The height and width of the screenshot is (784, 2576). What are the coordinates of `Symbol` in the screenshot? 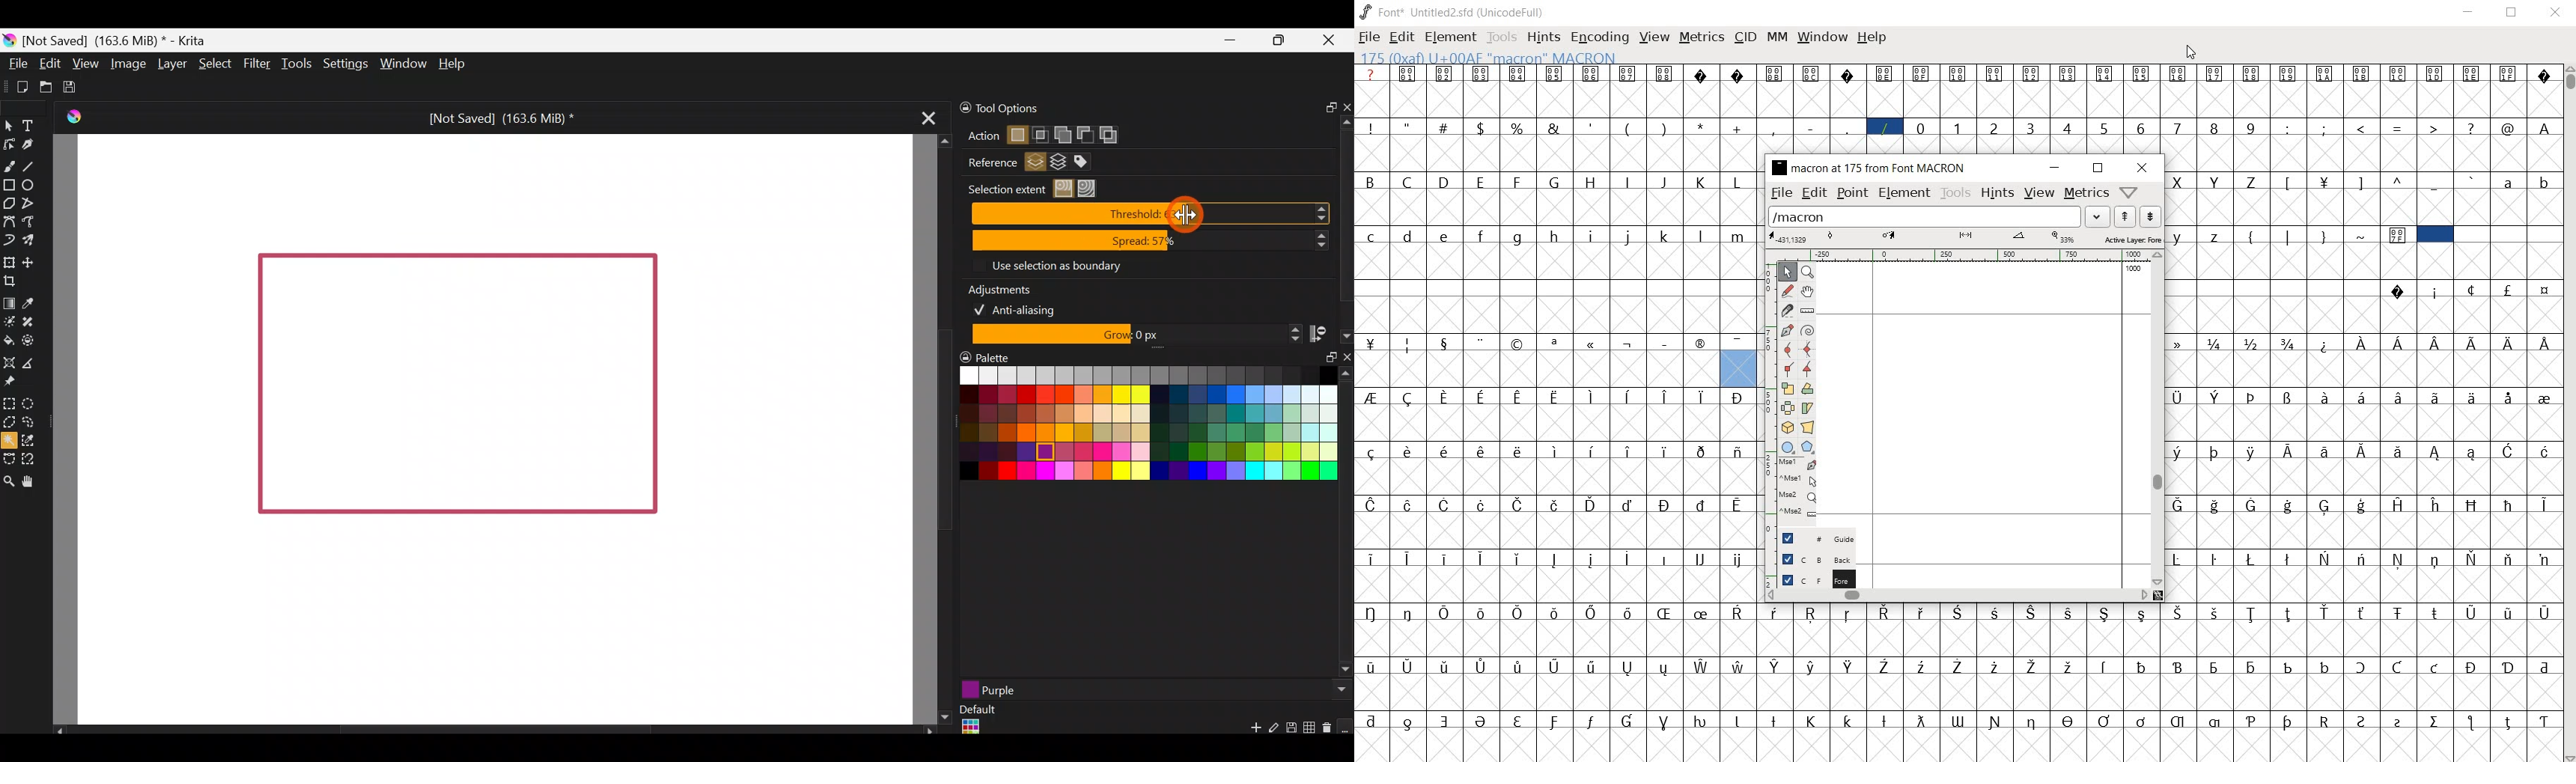 It's located at (1886, 667).